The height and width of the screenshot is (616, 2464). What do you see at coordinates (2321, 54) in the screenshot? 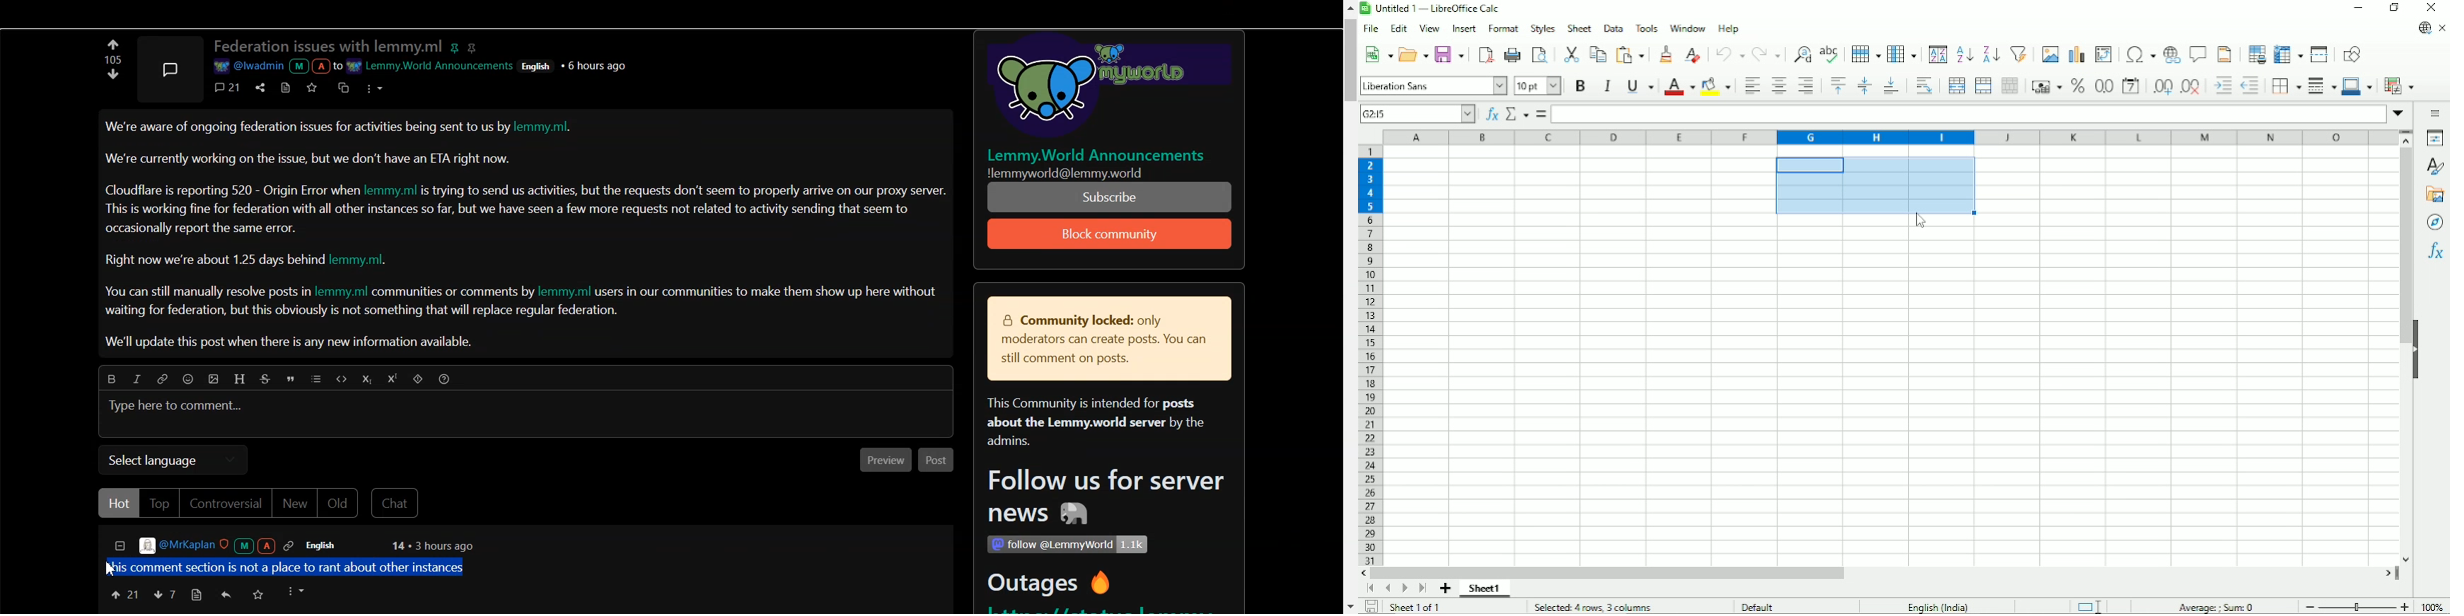
I see `Split window` at bounding box center [2321, 54].